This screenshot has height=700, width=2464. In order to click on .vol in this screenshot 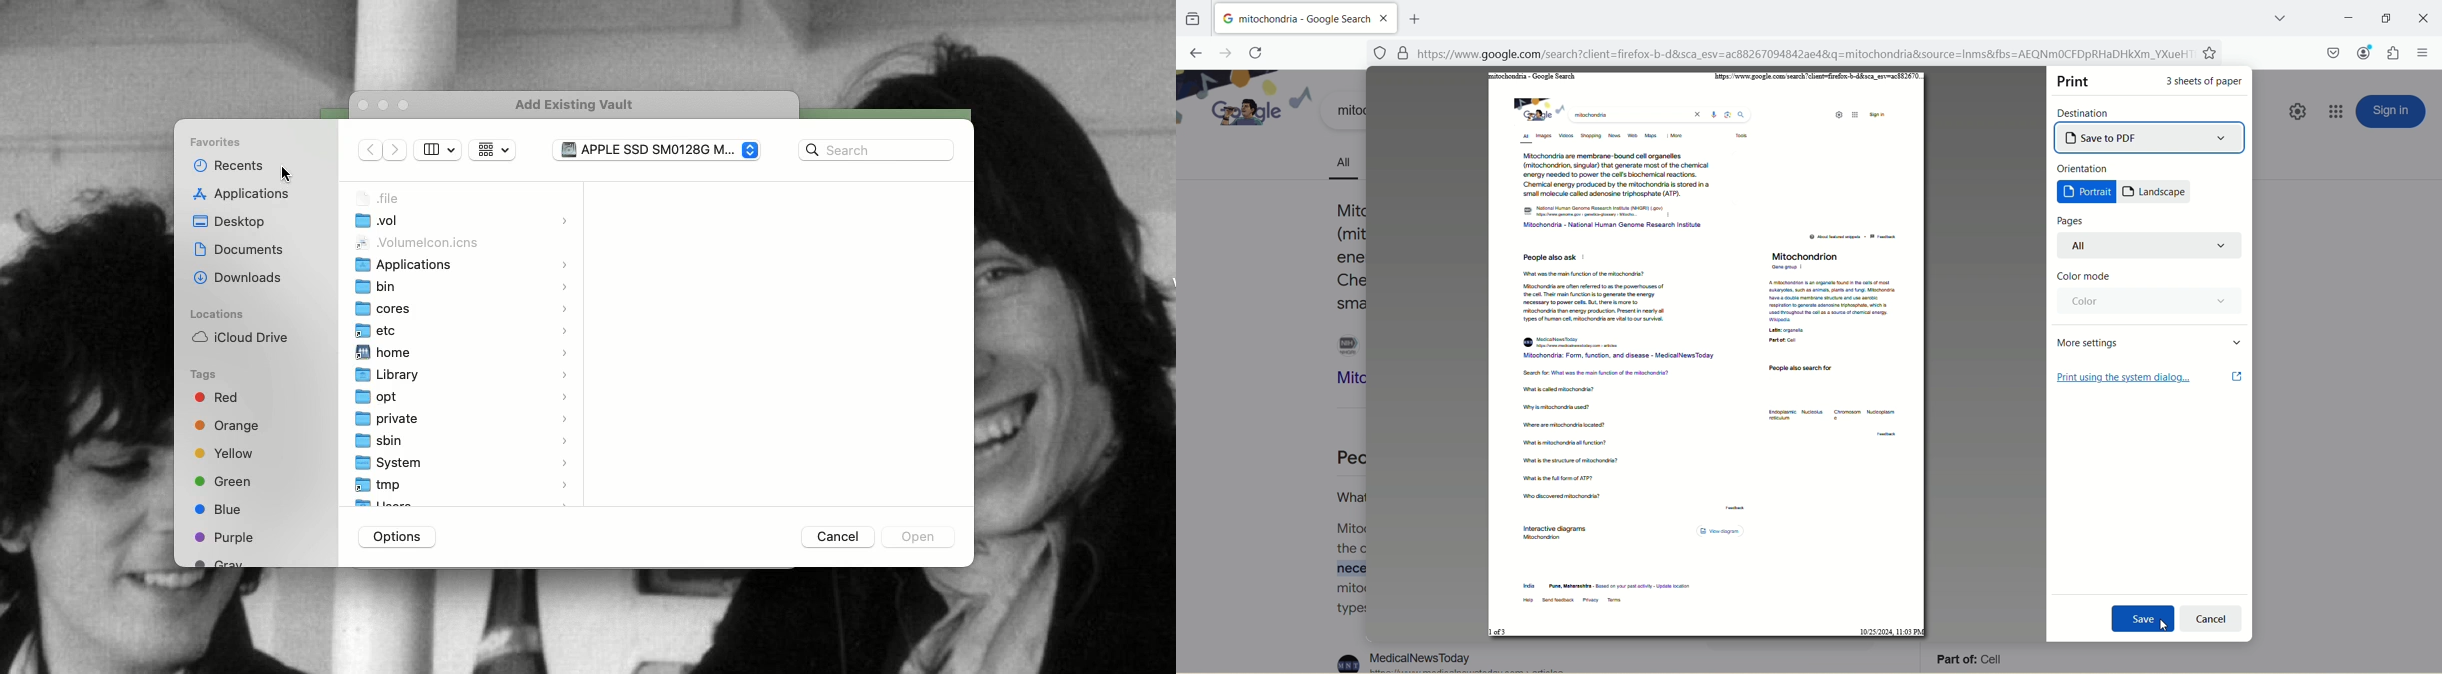, I will do `click(462, 222)`.